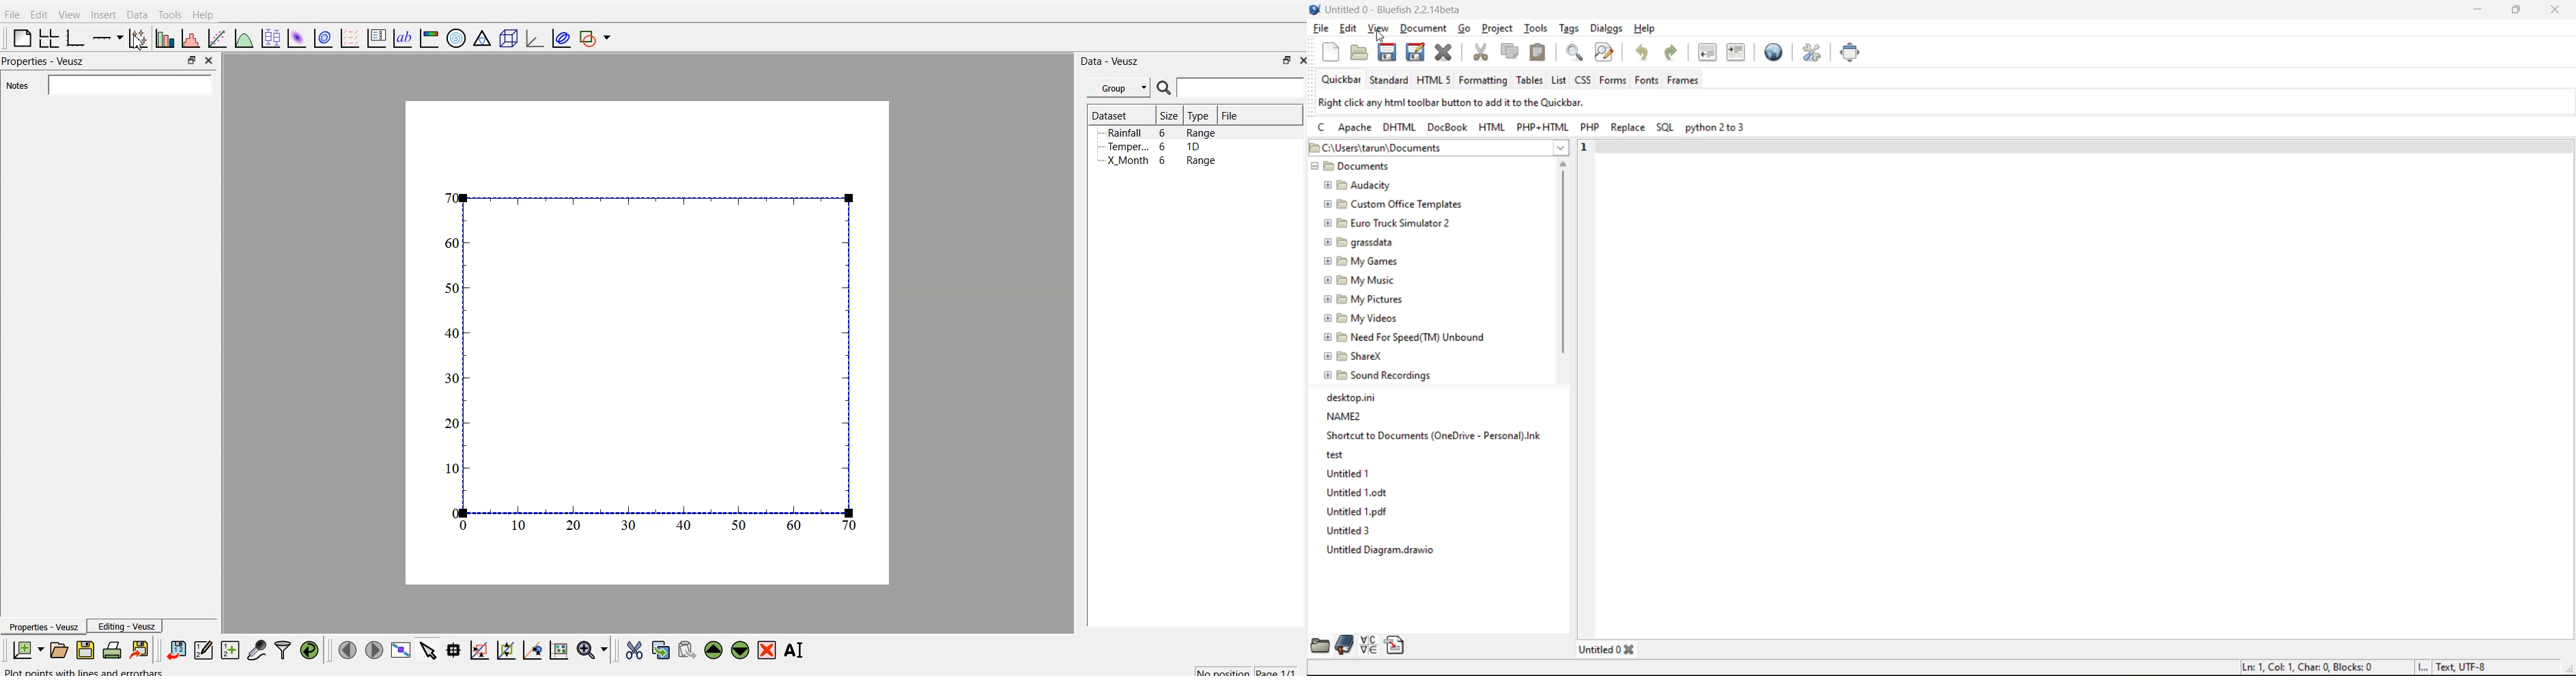 Image resolution: width=2576 pixels, height=700 pixels. Describe the element at coordinates (686, 649) in the screenshot. I see `paste the widget from the clipboard` at that location.